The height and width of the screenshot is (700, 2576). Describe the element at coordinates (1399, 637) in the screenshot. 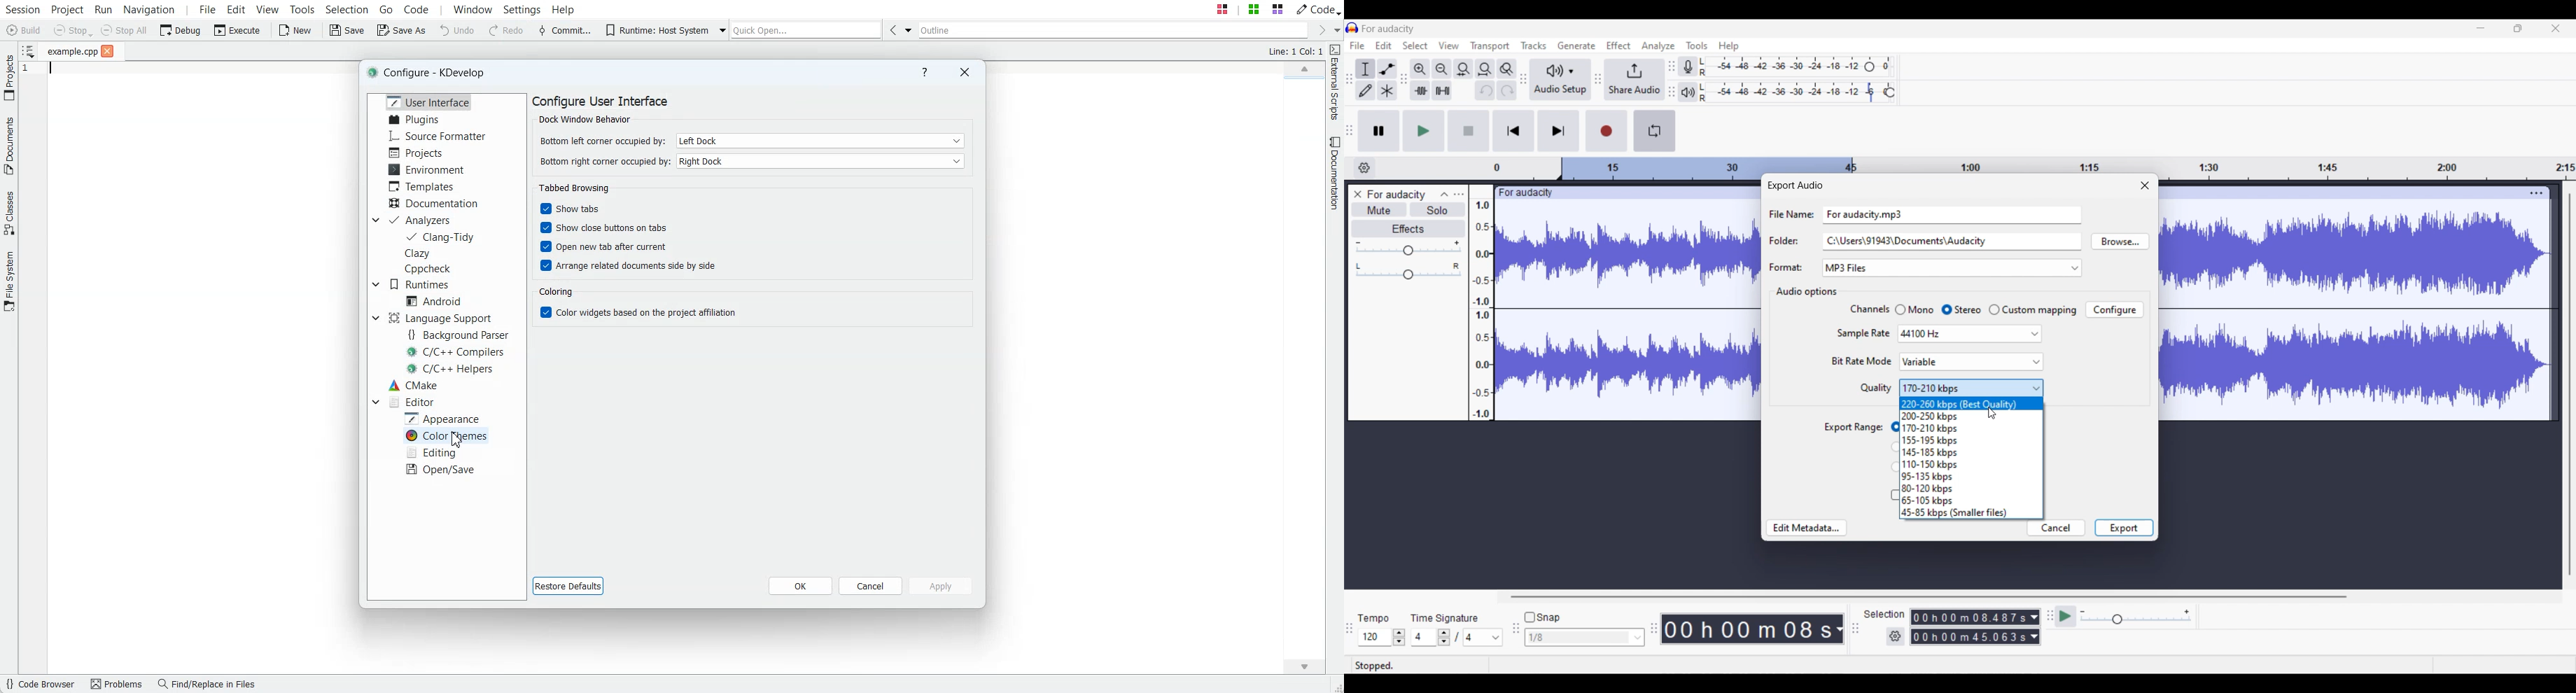

I see `Increase/Decrease tempo` at that location.